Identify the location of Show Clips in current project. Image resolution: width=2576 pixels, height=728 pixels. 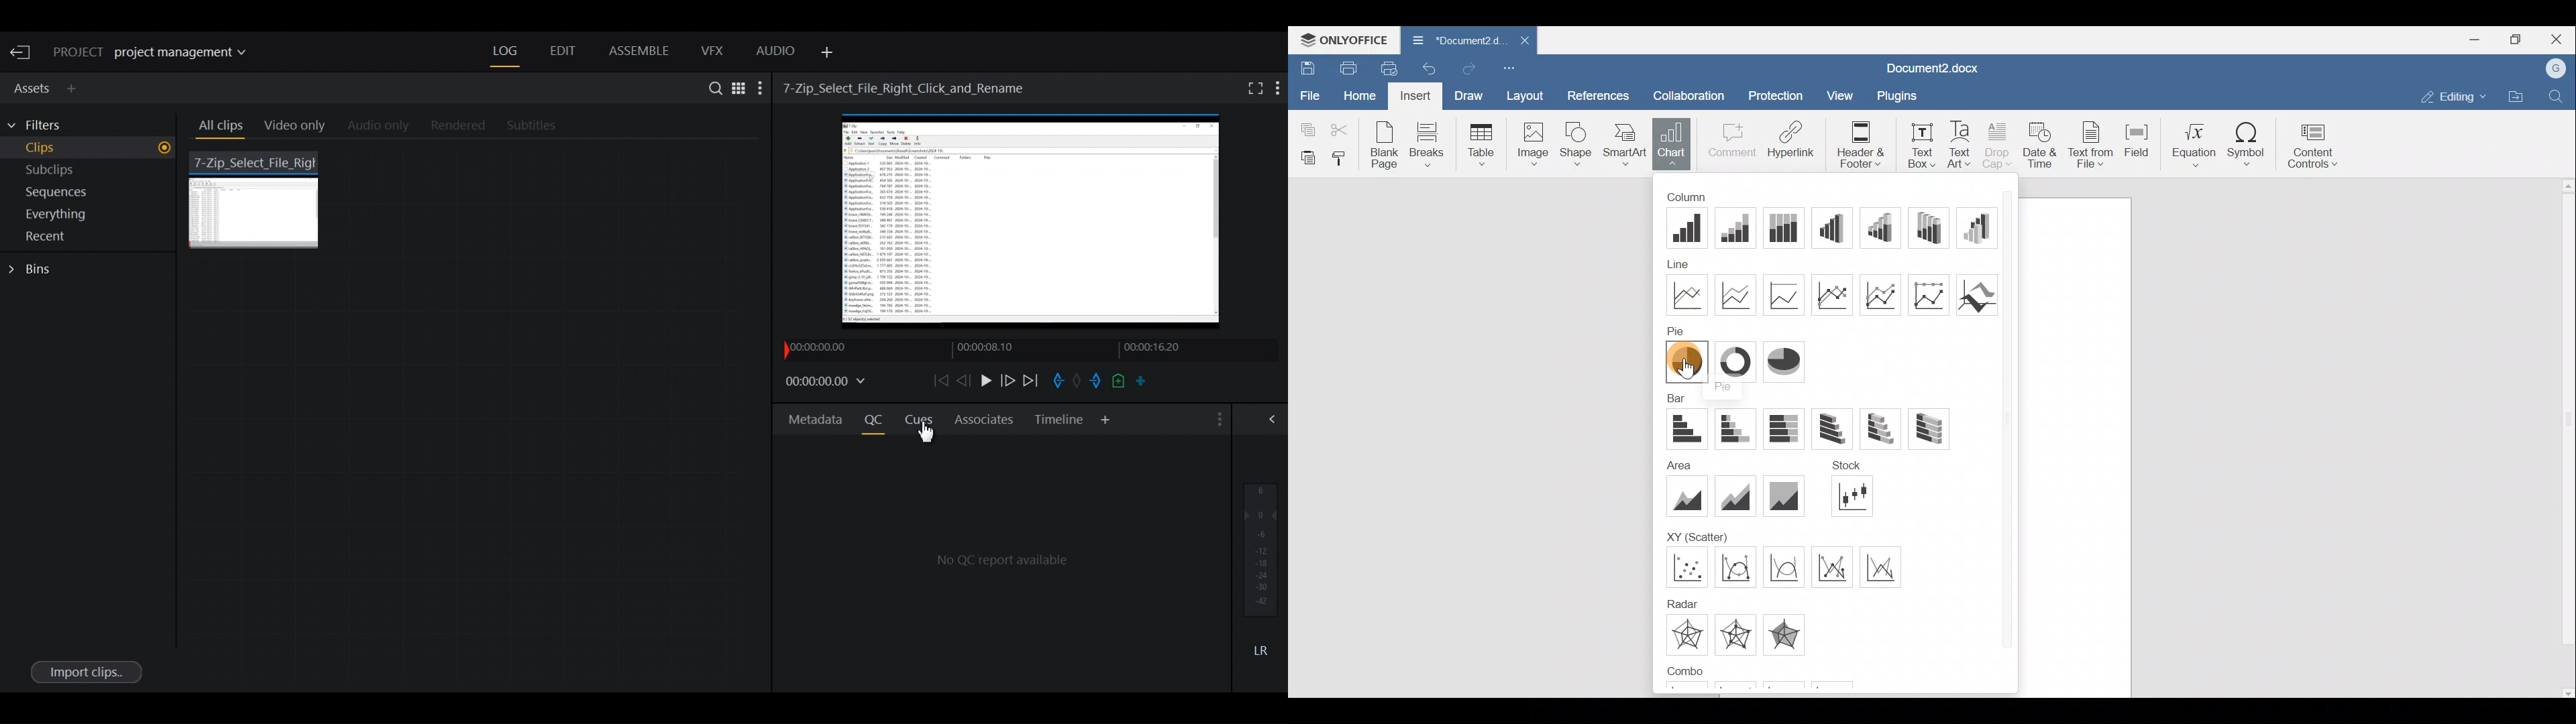
(90, 149).